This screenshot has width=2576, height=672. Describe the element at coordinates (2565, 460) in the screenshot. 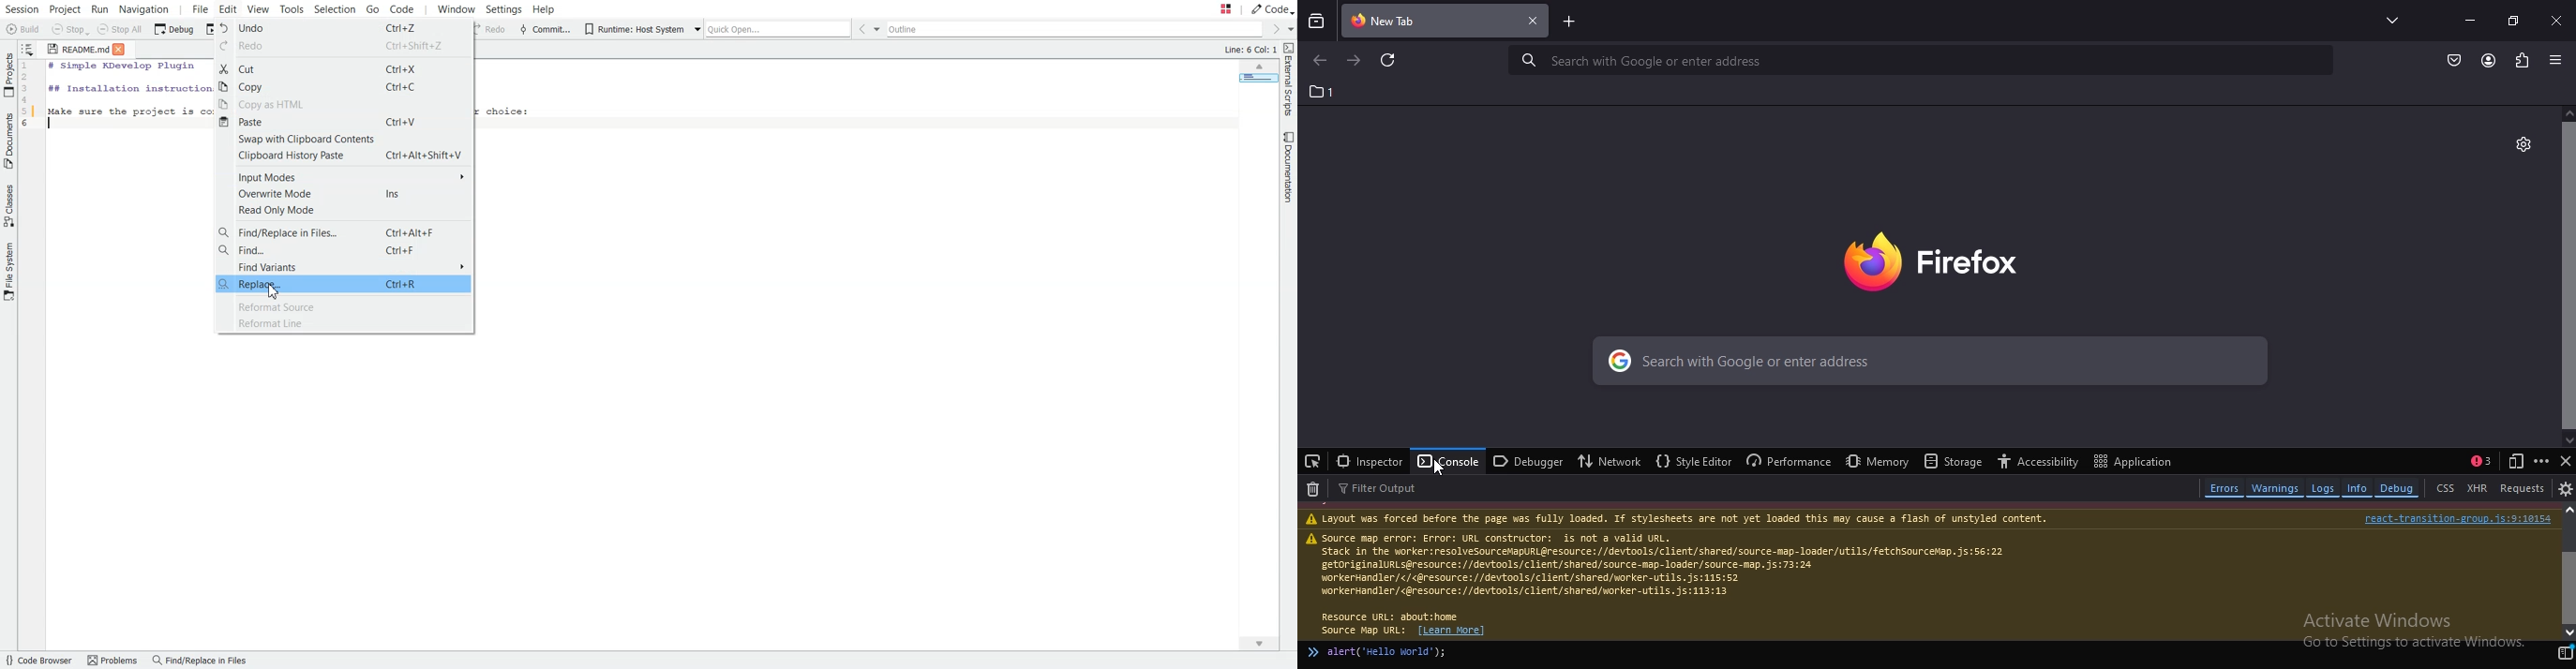

I see `close` at that location.